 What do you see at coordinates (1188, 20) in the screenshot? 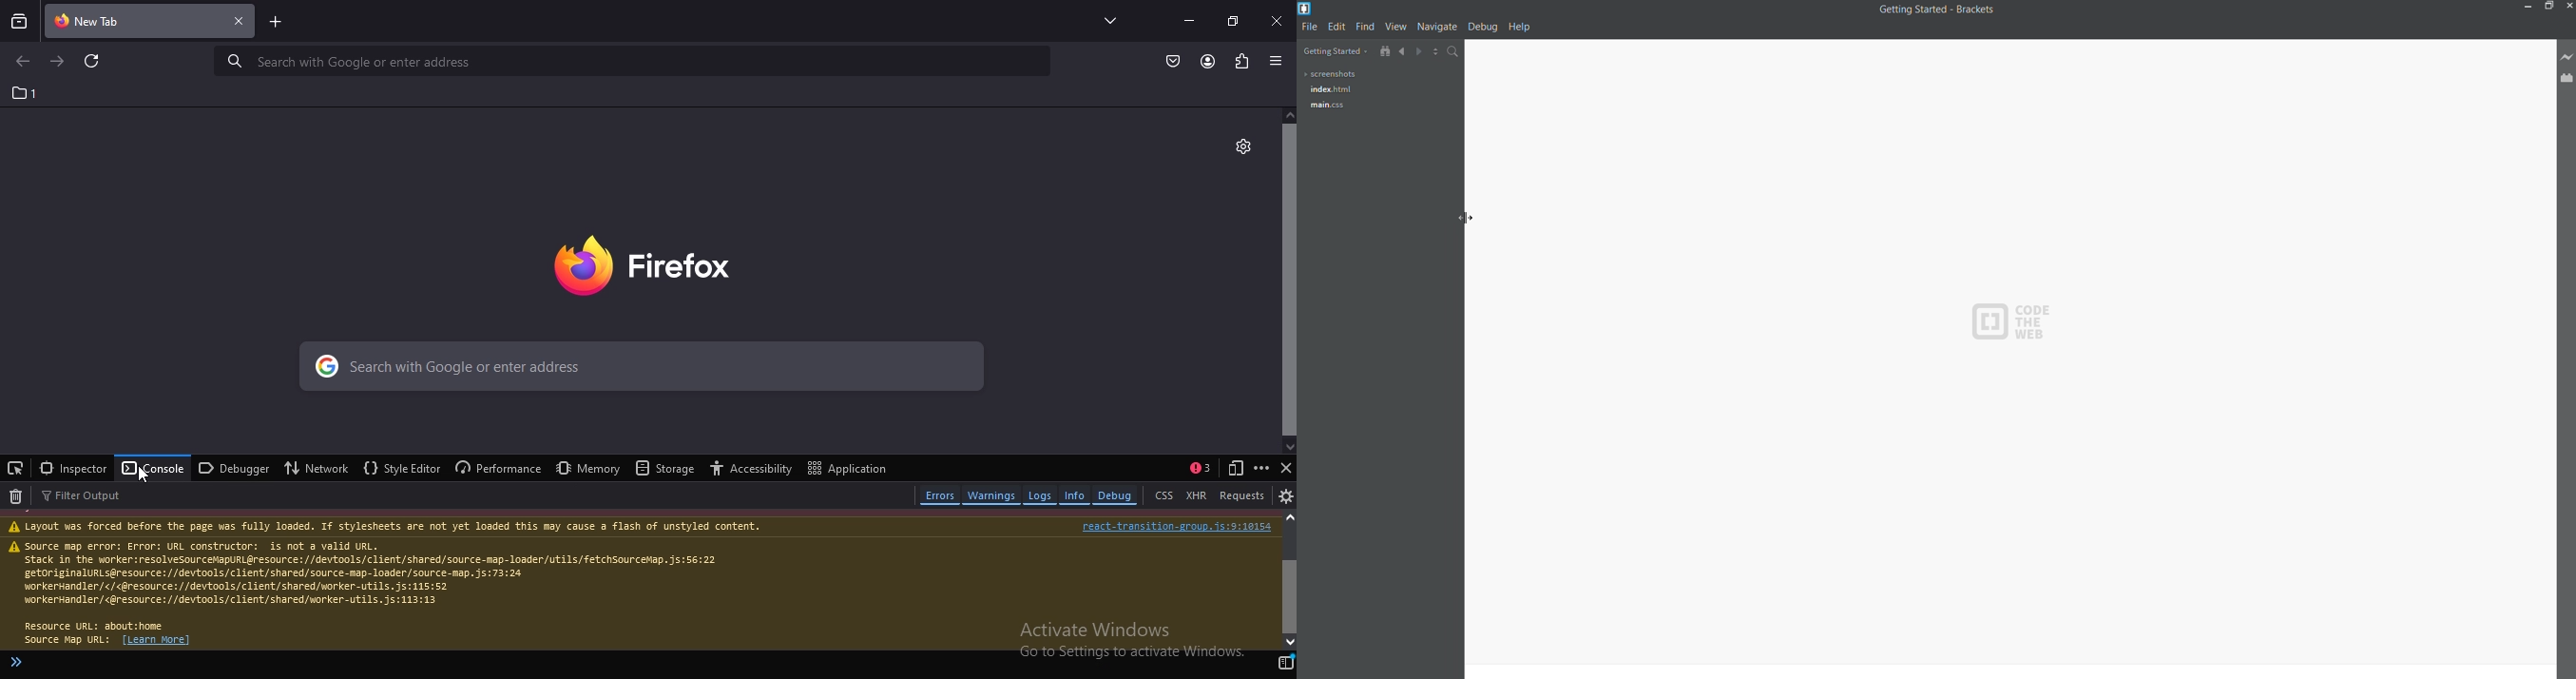
I see `minimize` at bounding box center [1188, 20].